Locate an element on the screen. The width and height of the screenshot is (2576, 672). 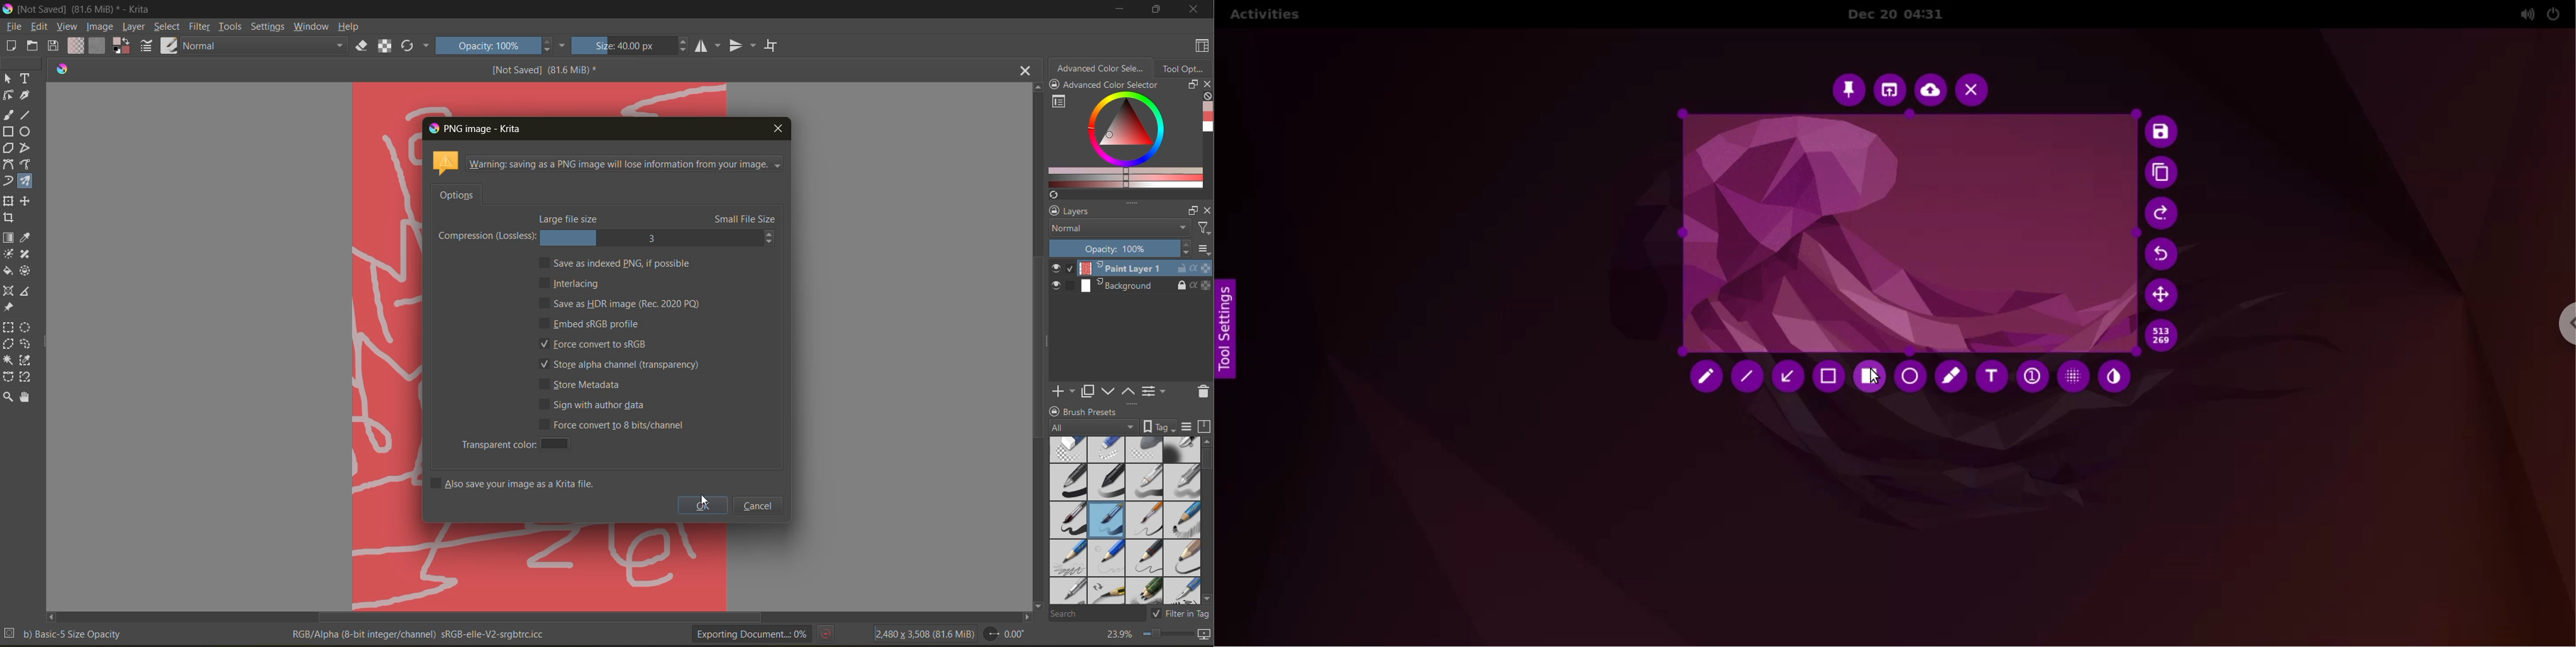
store alpha channel is located at coordinates (621, 363).